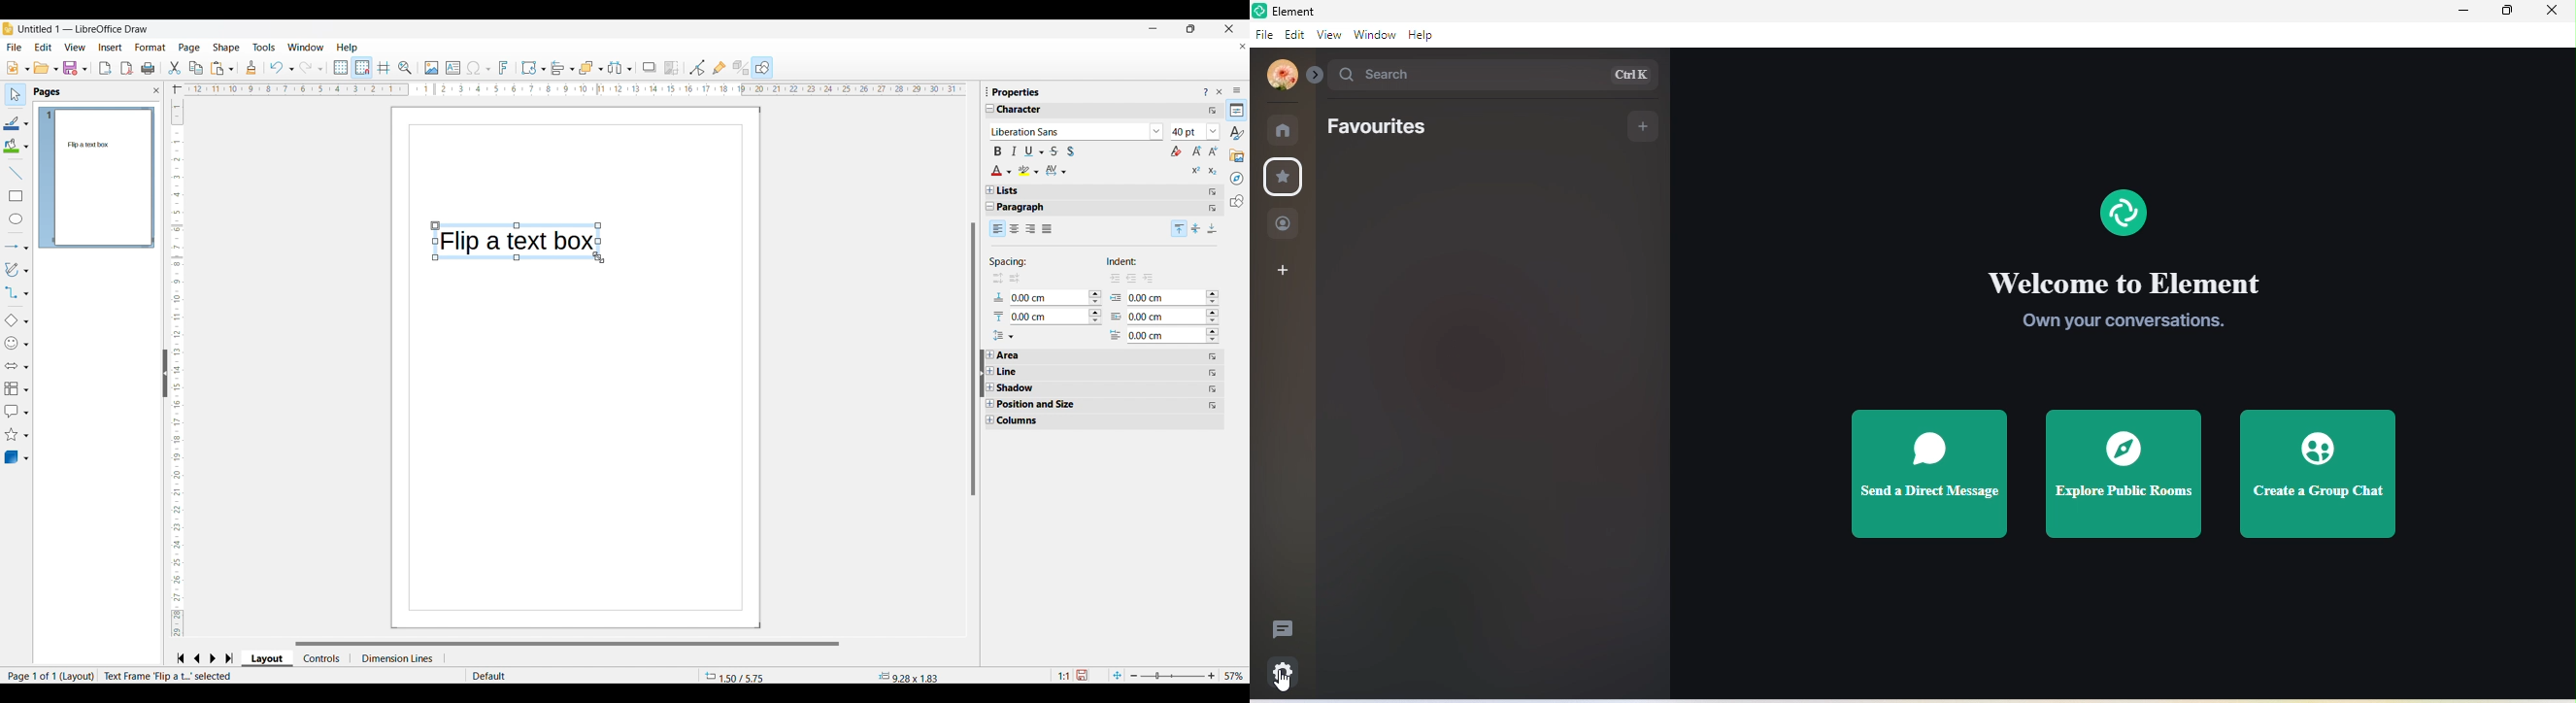 This screenshot has height=728, width=2576. Describe the element at coordinates (1025, 110) in the screenshot. I see `Character` at that location.